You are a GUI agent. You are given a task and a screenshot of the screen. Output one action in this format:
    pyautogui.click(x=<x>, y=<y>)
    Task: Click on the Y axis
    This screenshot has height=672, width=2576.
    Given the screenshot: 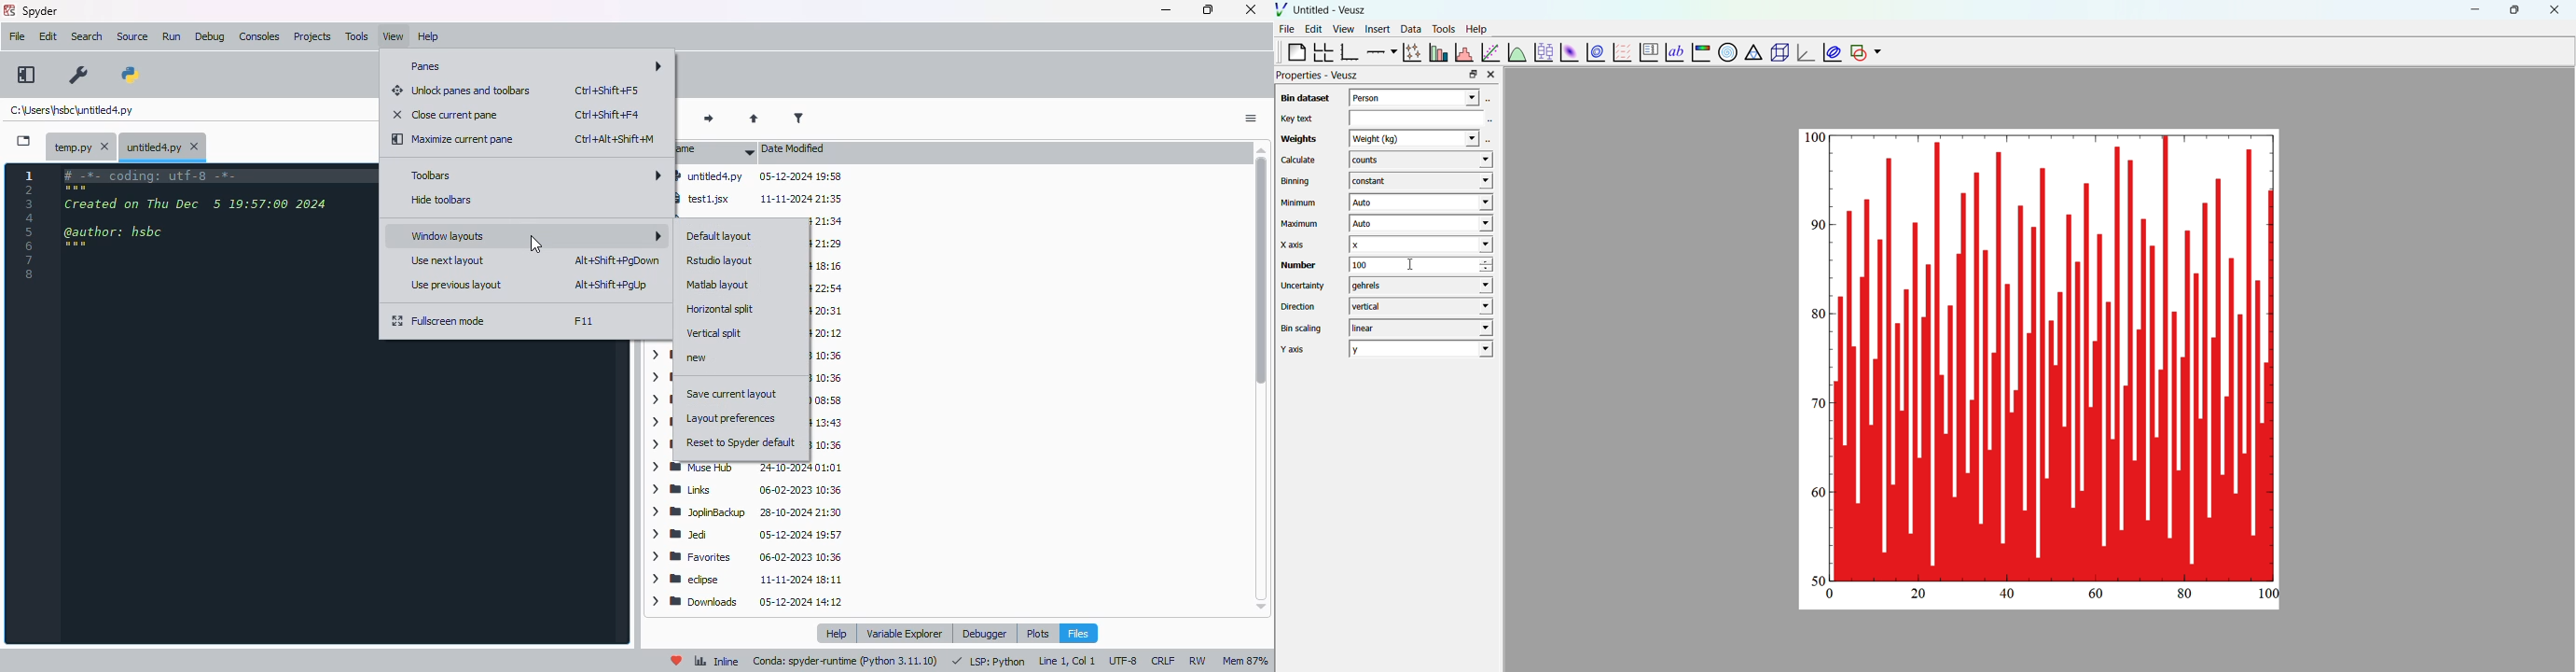 What is the action you would take?
    pyautogui.click(x=1298, y=350)
    